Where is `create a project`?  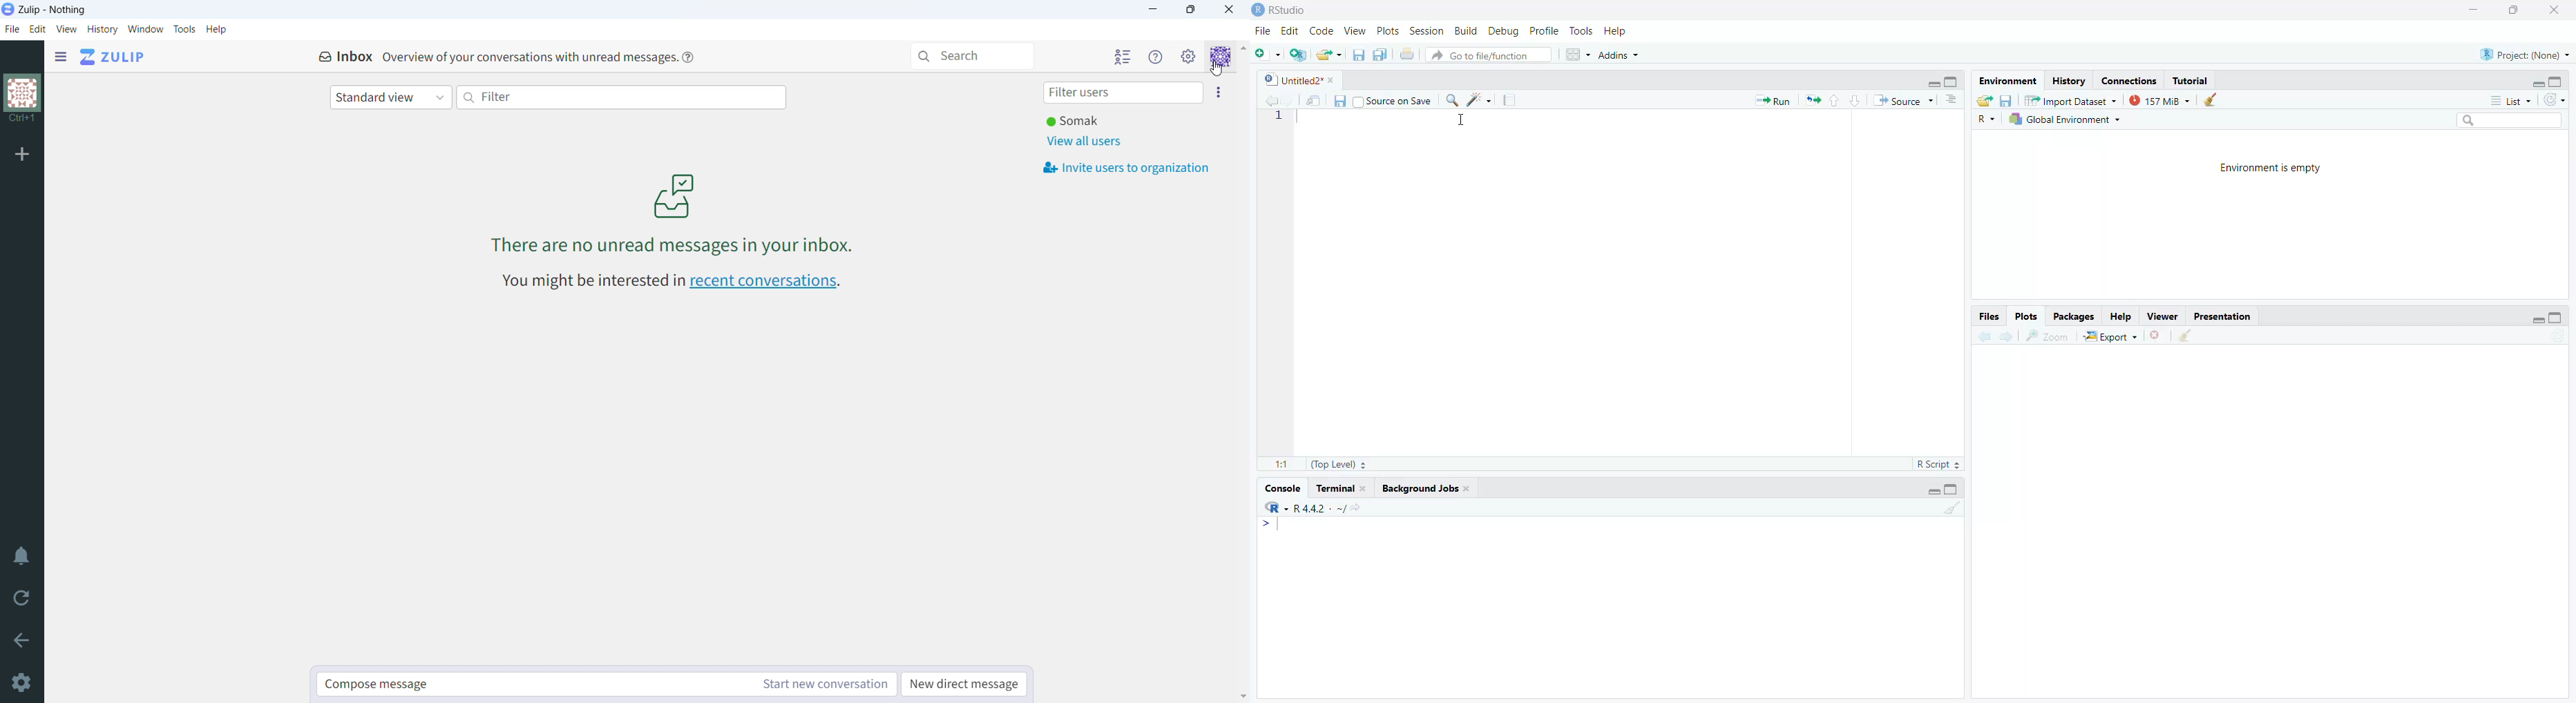 create a project is located at coordinates (1297, 55).